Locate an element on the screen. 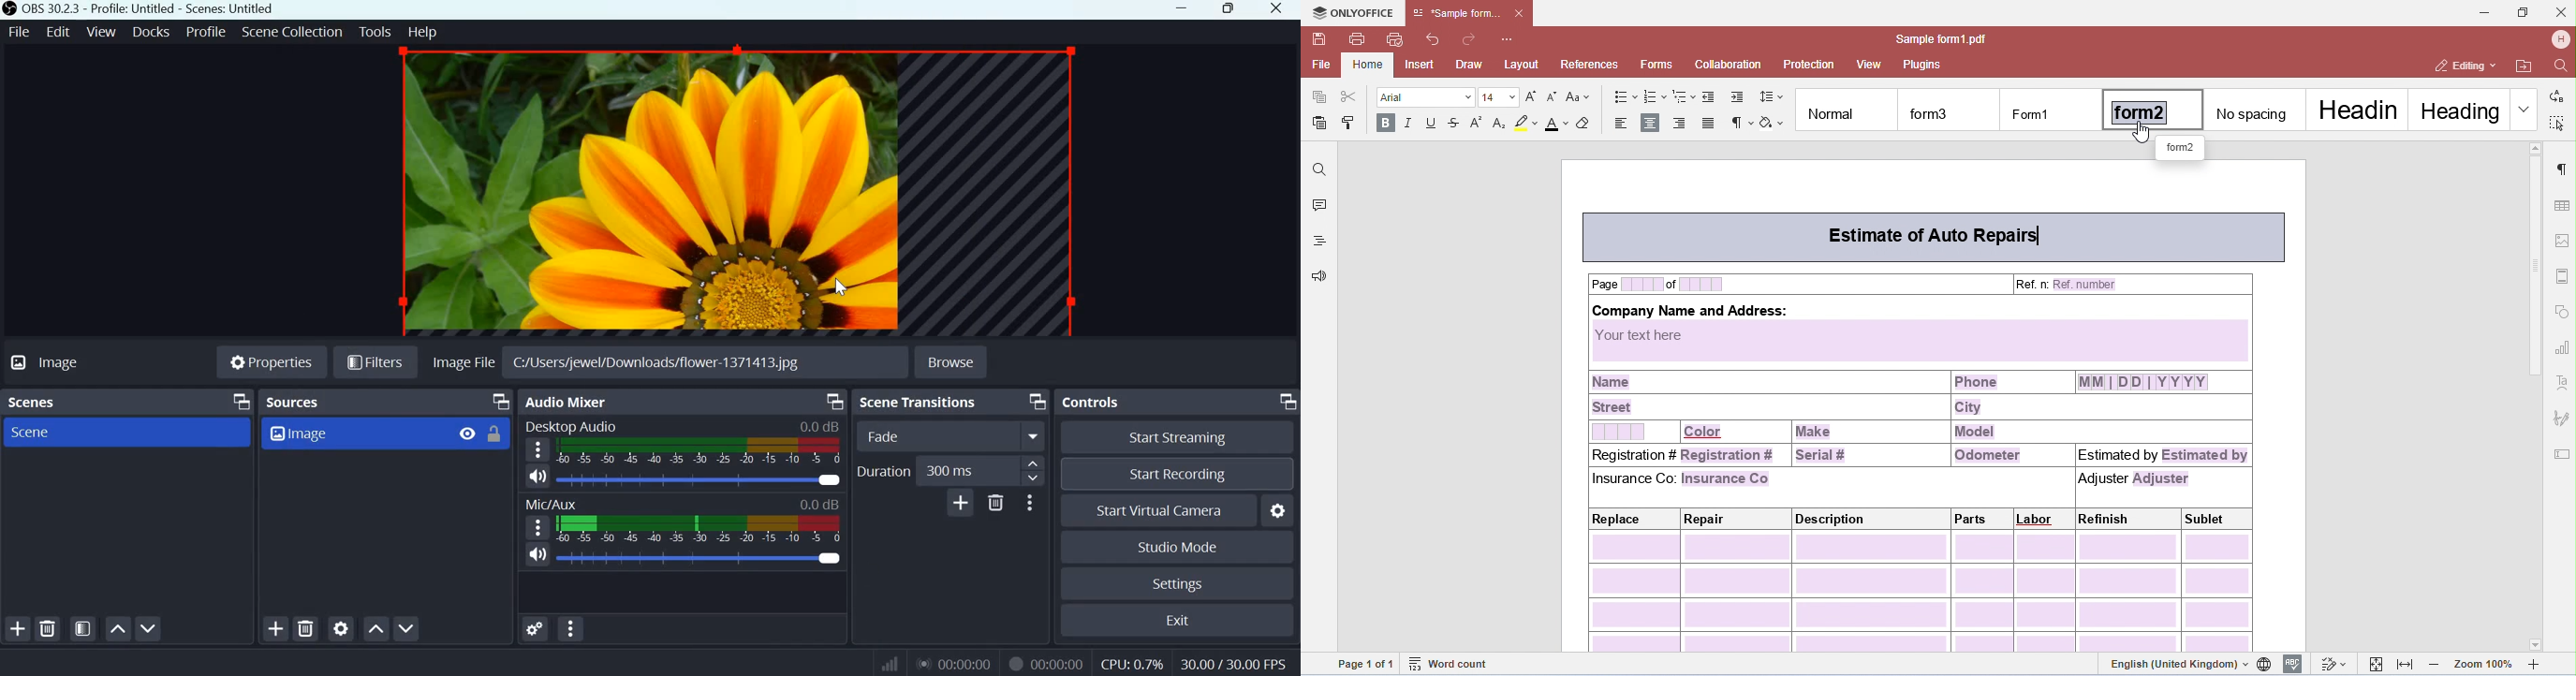 The width and height of the screenshot is (2576, 700). Connection Status Indicator is located at coordinates (889, 663).